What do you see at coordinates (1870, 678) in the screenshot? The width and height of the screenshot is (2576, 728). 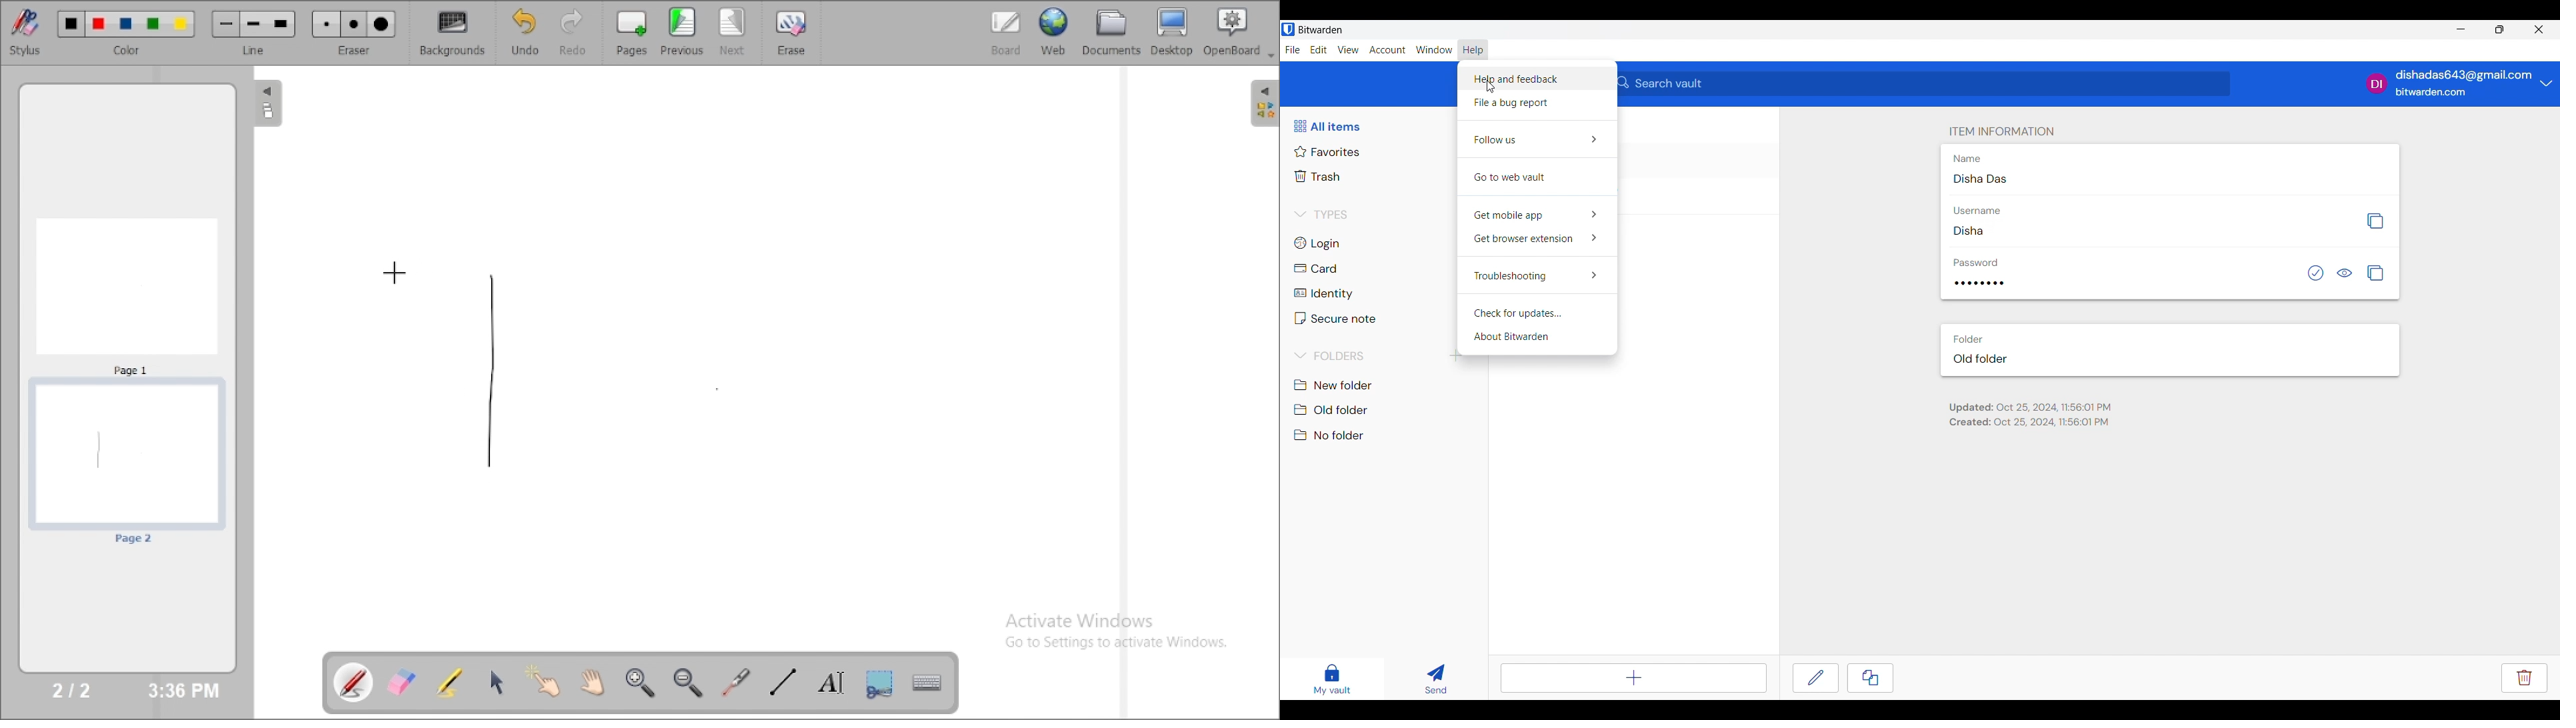 I see `Copy` at bounding box center [1870, 678].